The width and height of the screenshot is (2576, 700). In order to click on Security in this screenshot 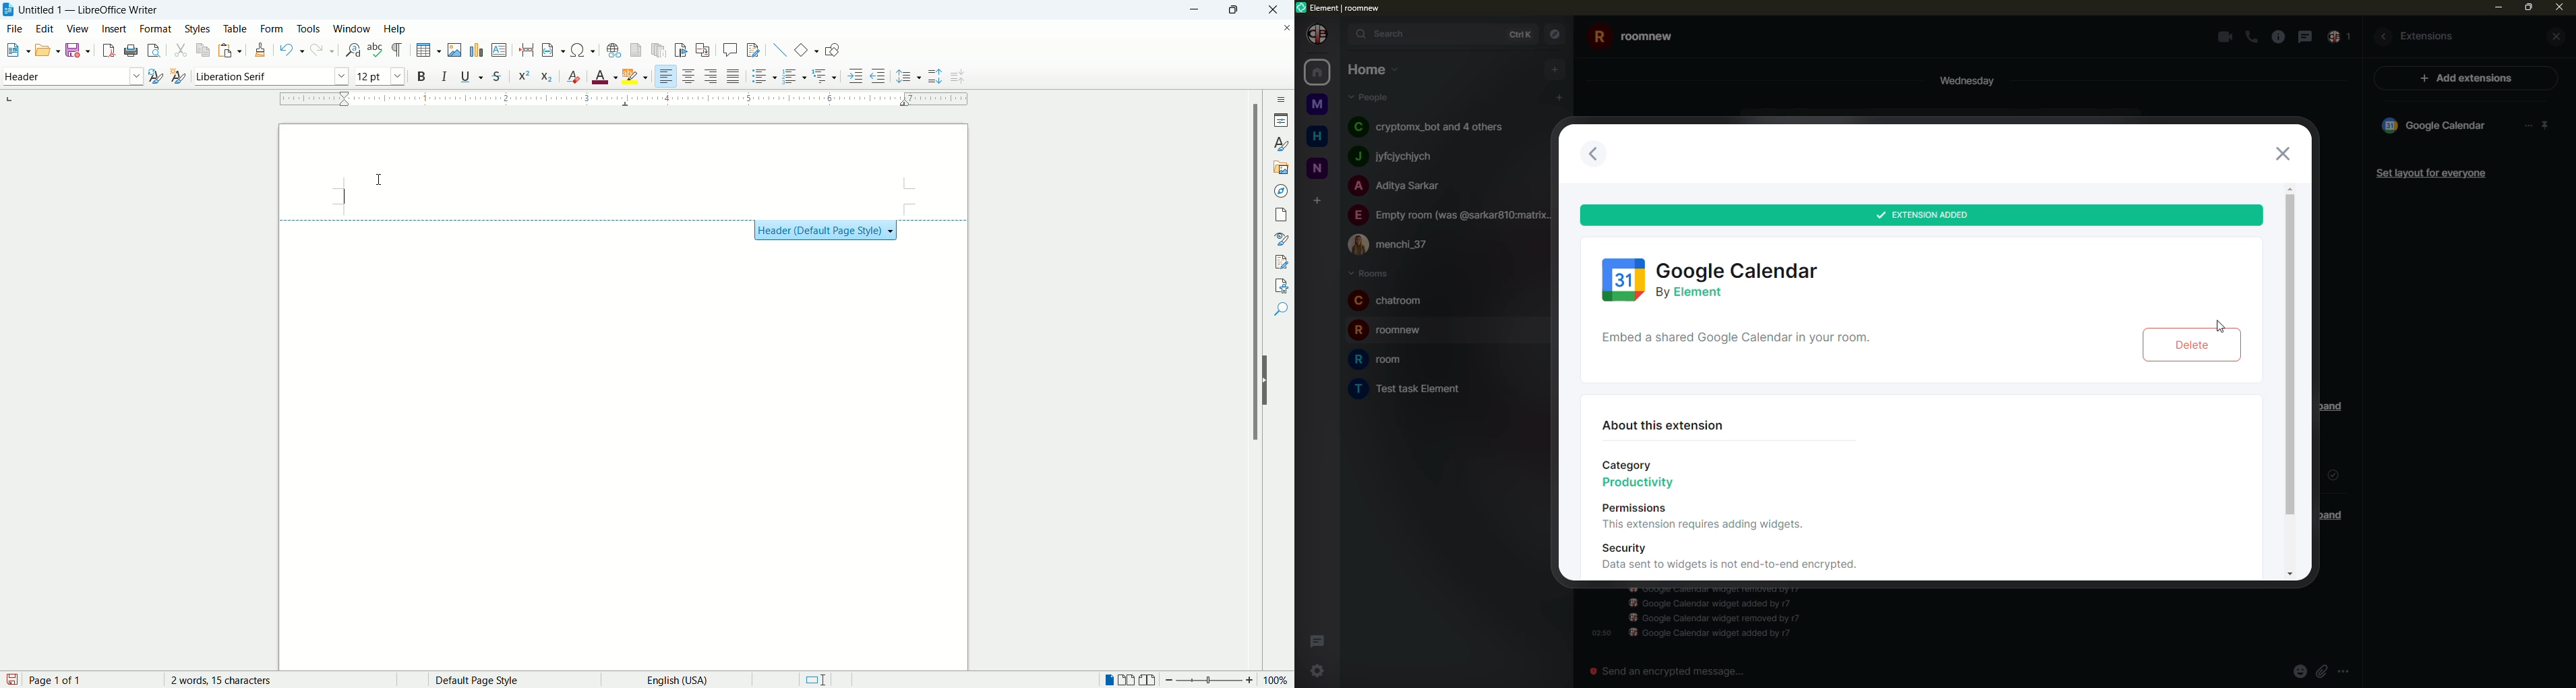, I will do `click(1632, 546)`.